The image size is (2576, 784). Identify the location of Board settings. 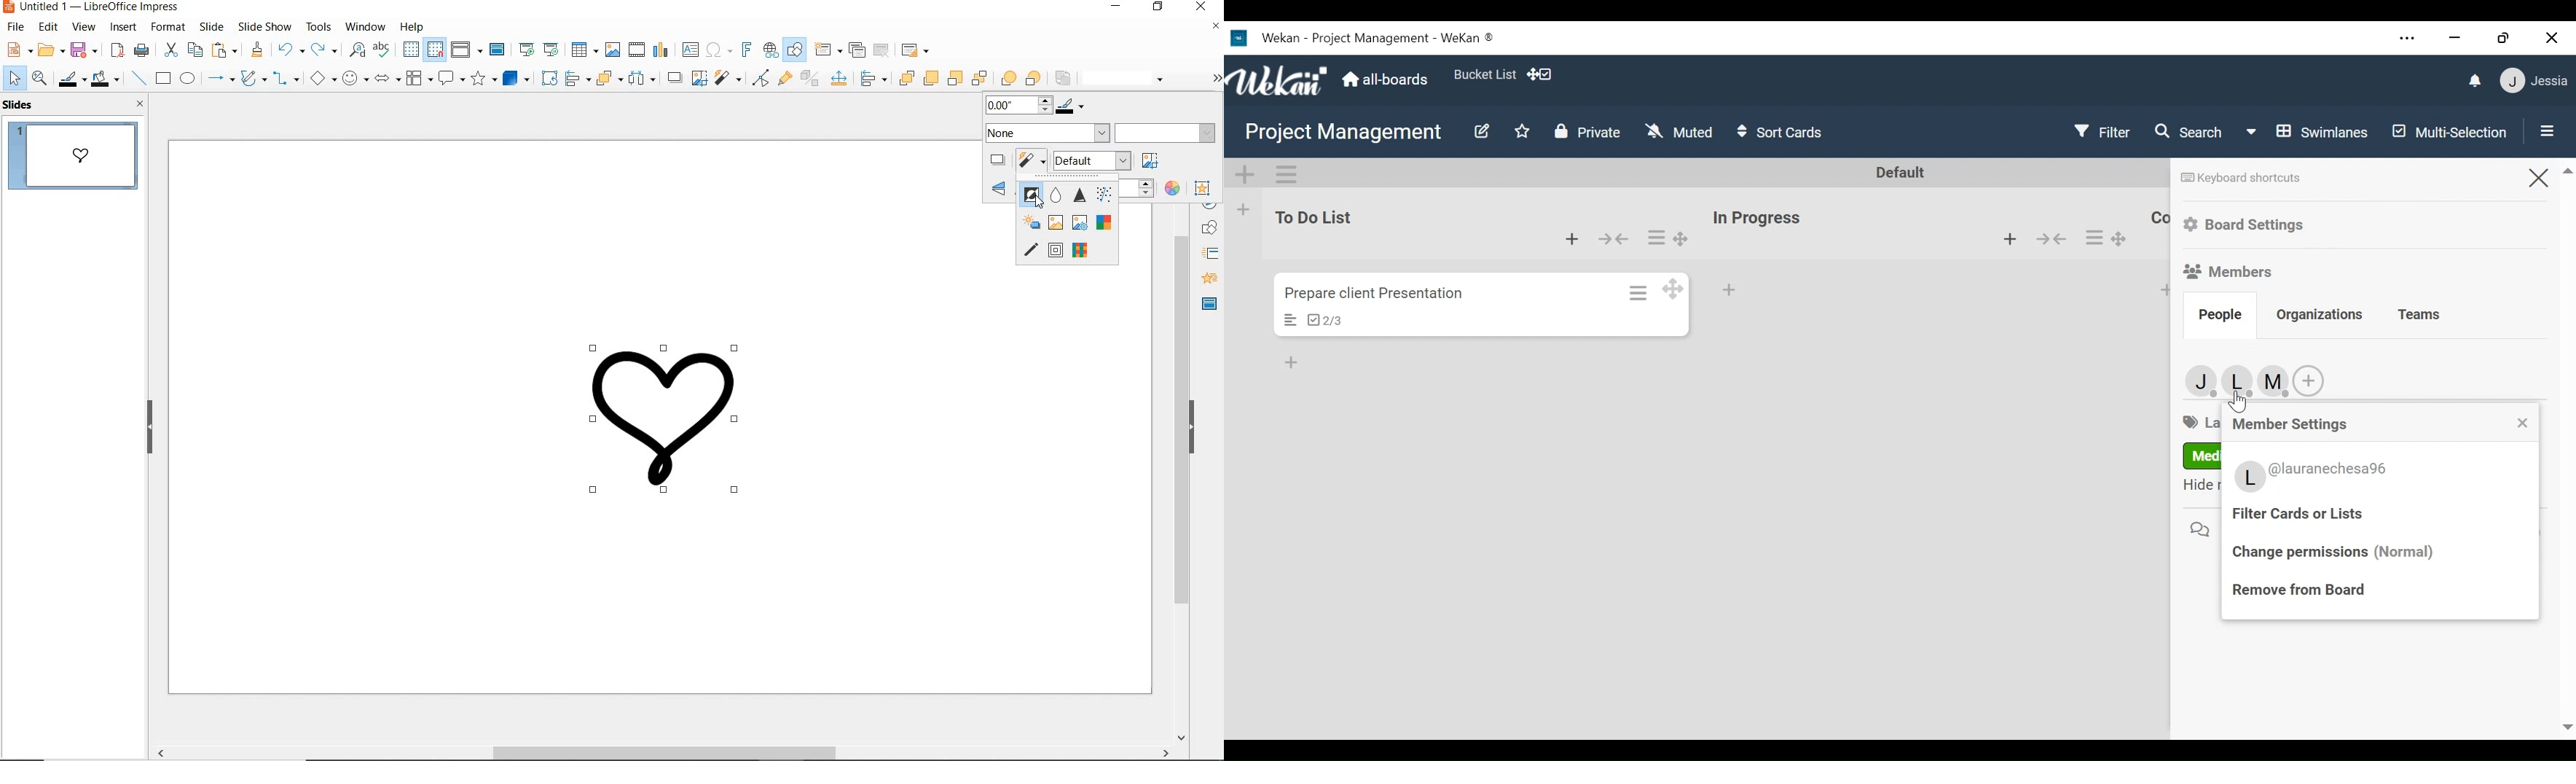
(2249, 225).